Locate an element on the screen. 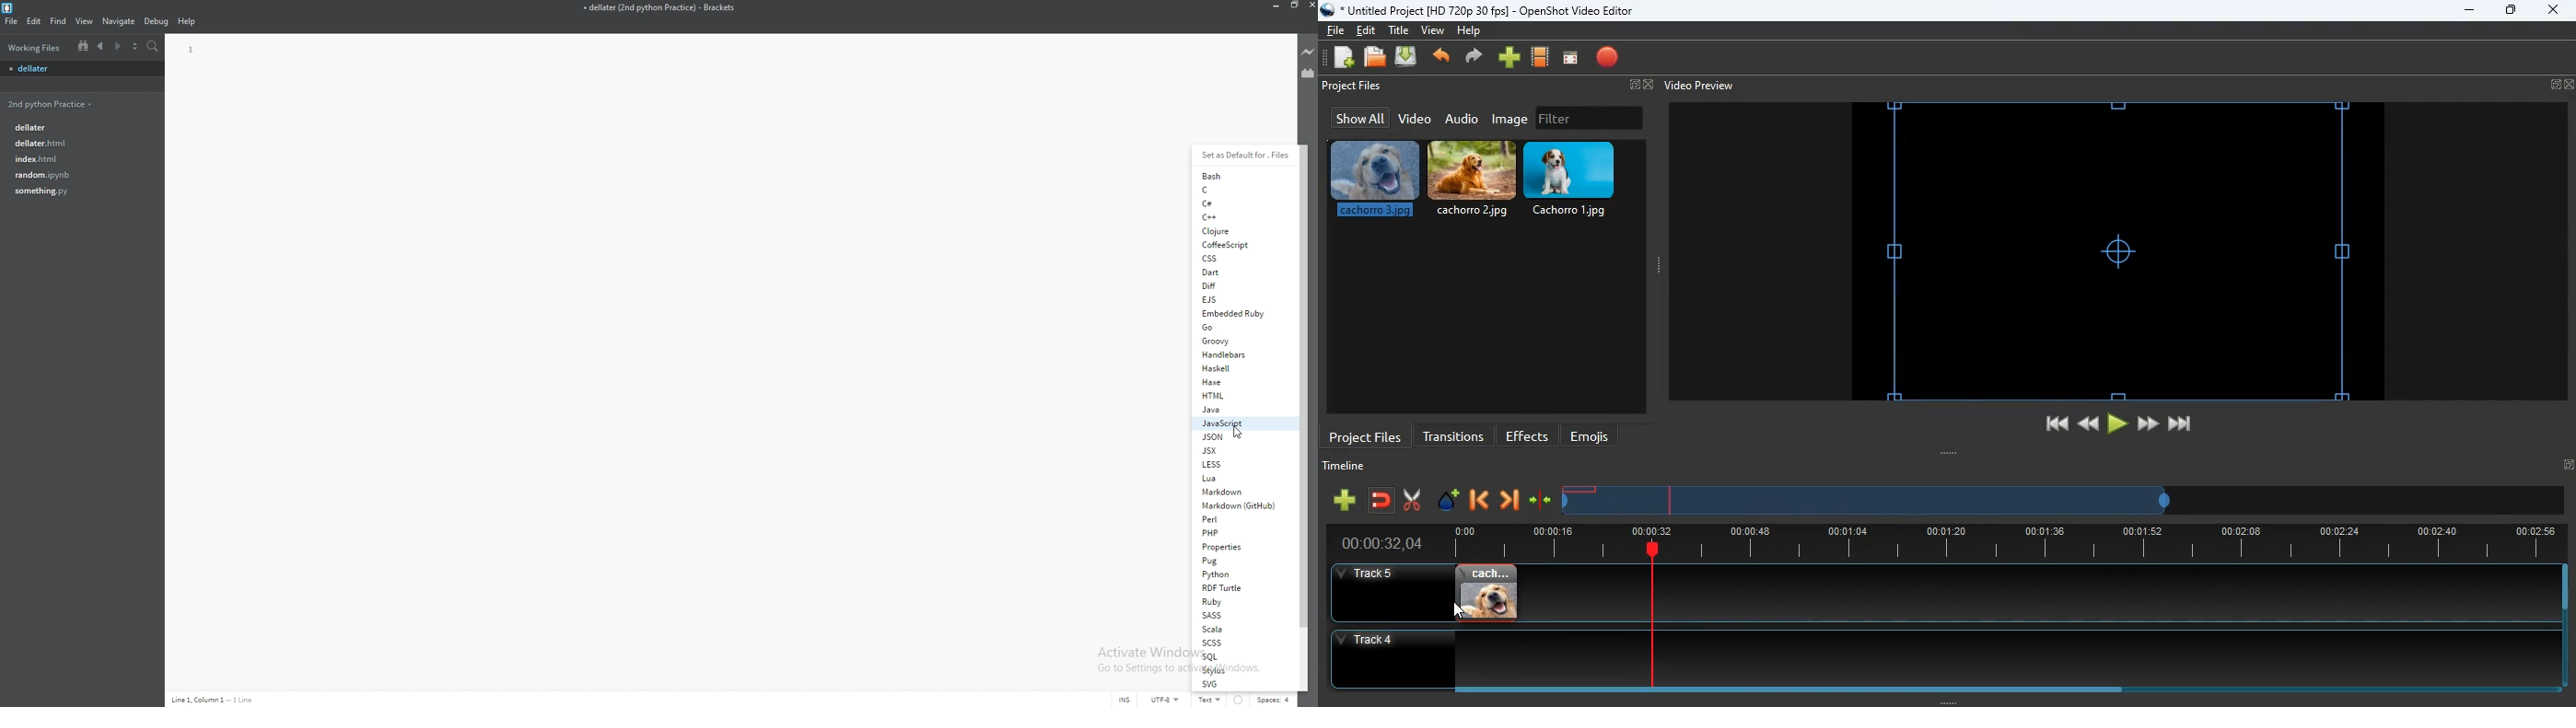 This screenshot has height=728, width=2576. join is located at coordinates (1382, 502).